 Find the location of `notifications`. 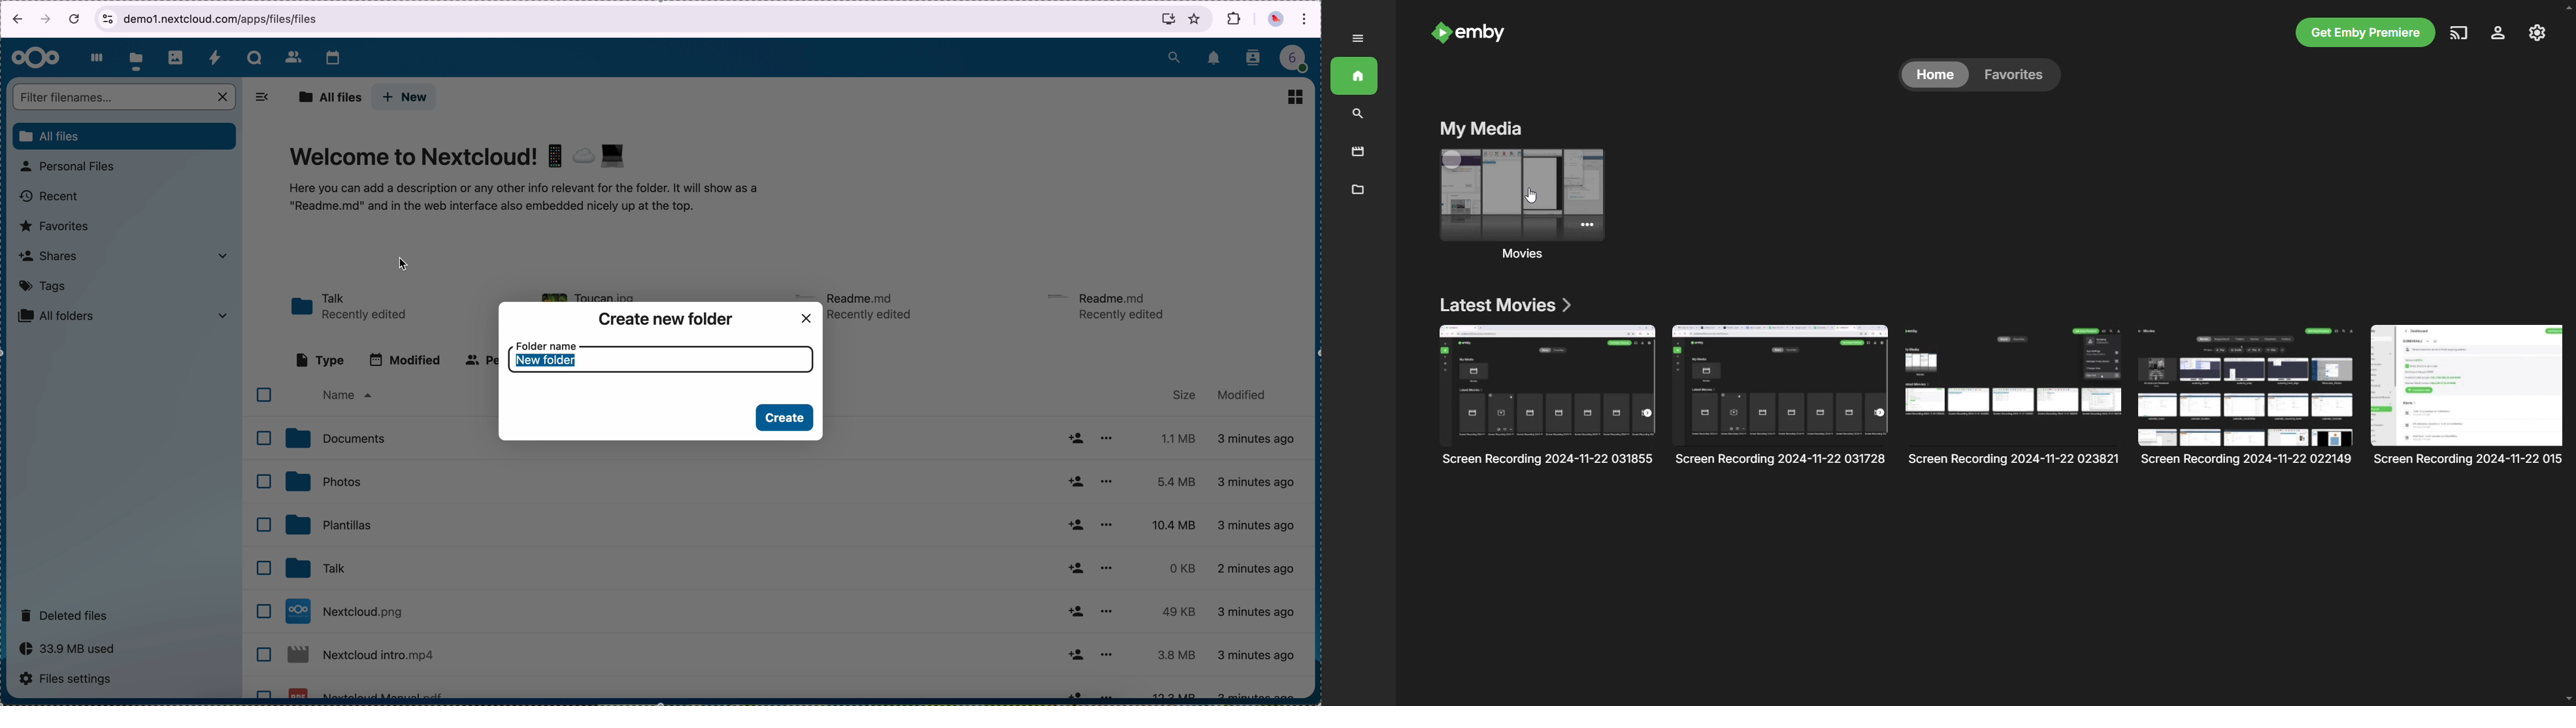

notifications is located at coordinates (1215, 59).